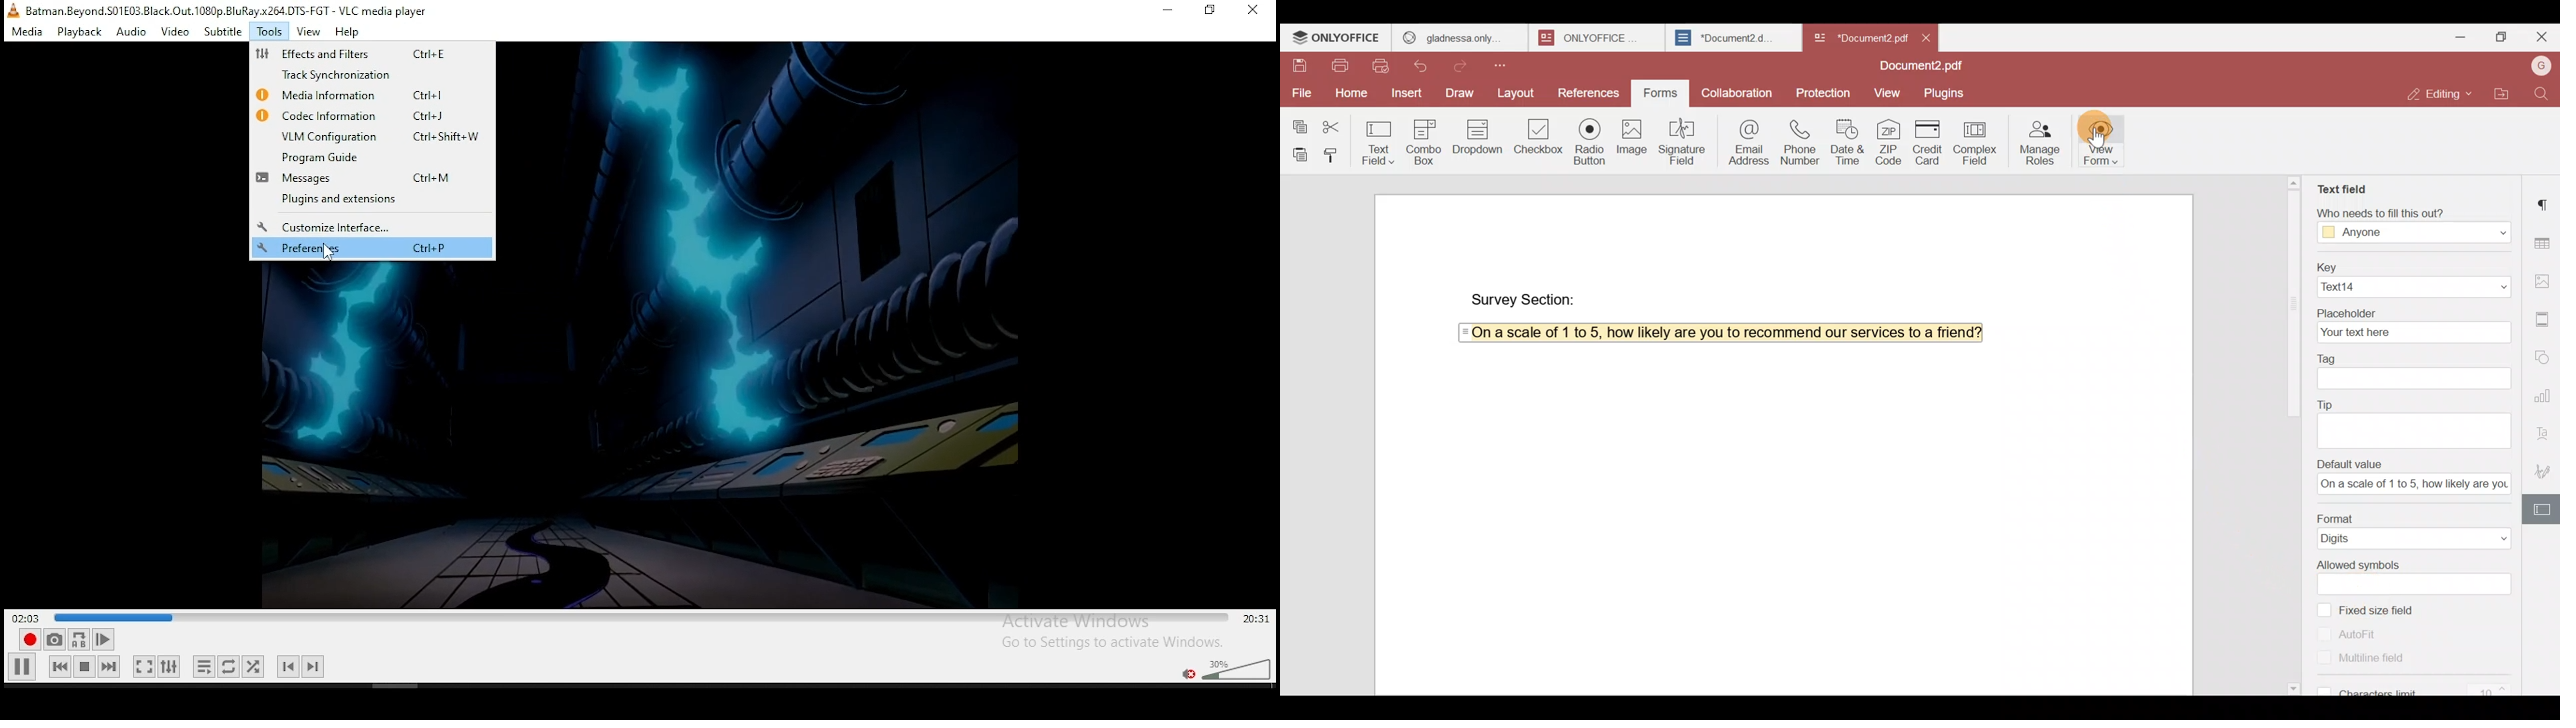 The image size is (2576, 728). I want to click on Signature settings, so click(2544, 471).